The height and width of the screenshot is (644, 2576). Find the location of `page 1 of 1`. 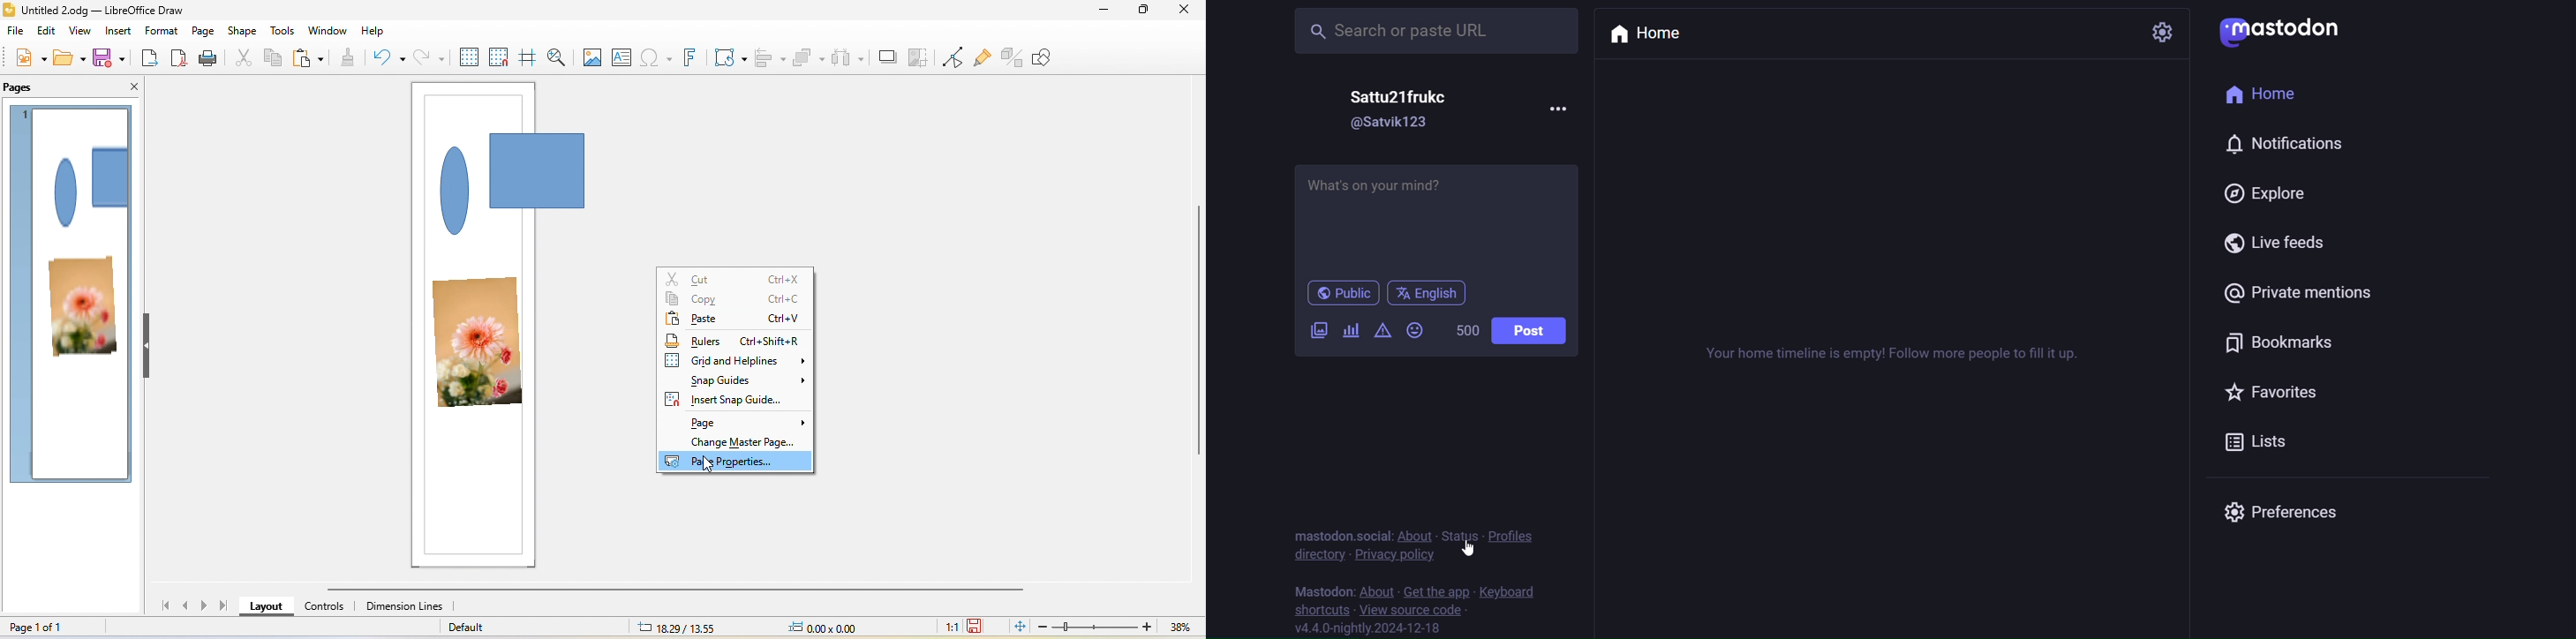

page 1 of 1 is located at coordinates (51, 627).